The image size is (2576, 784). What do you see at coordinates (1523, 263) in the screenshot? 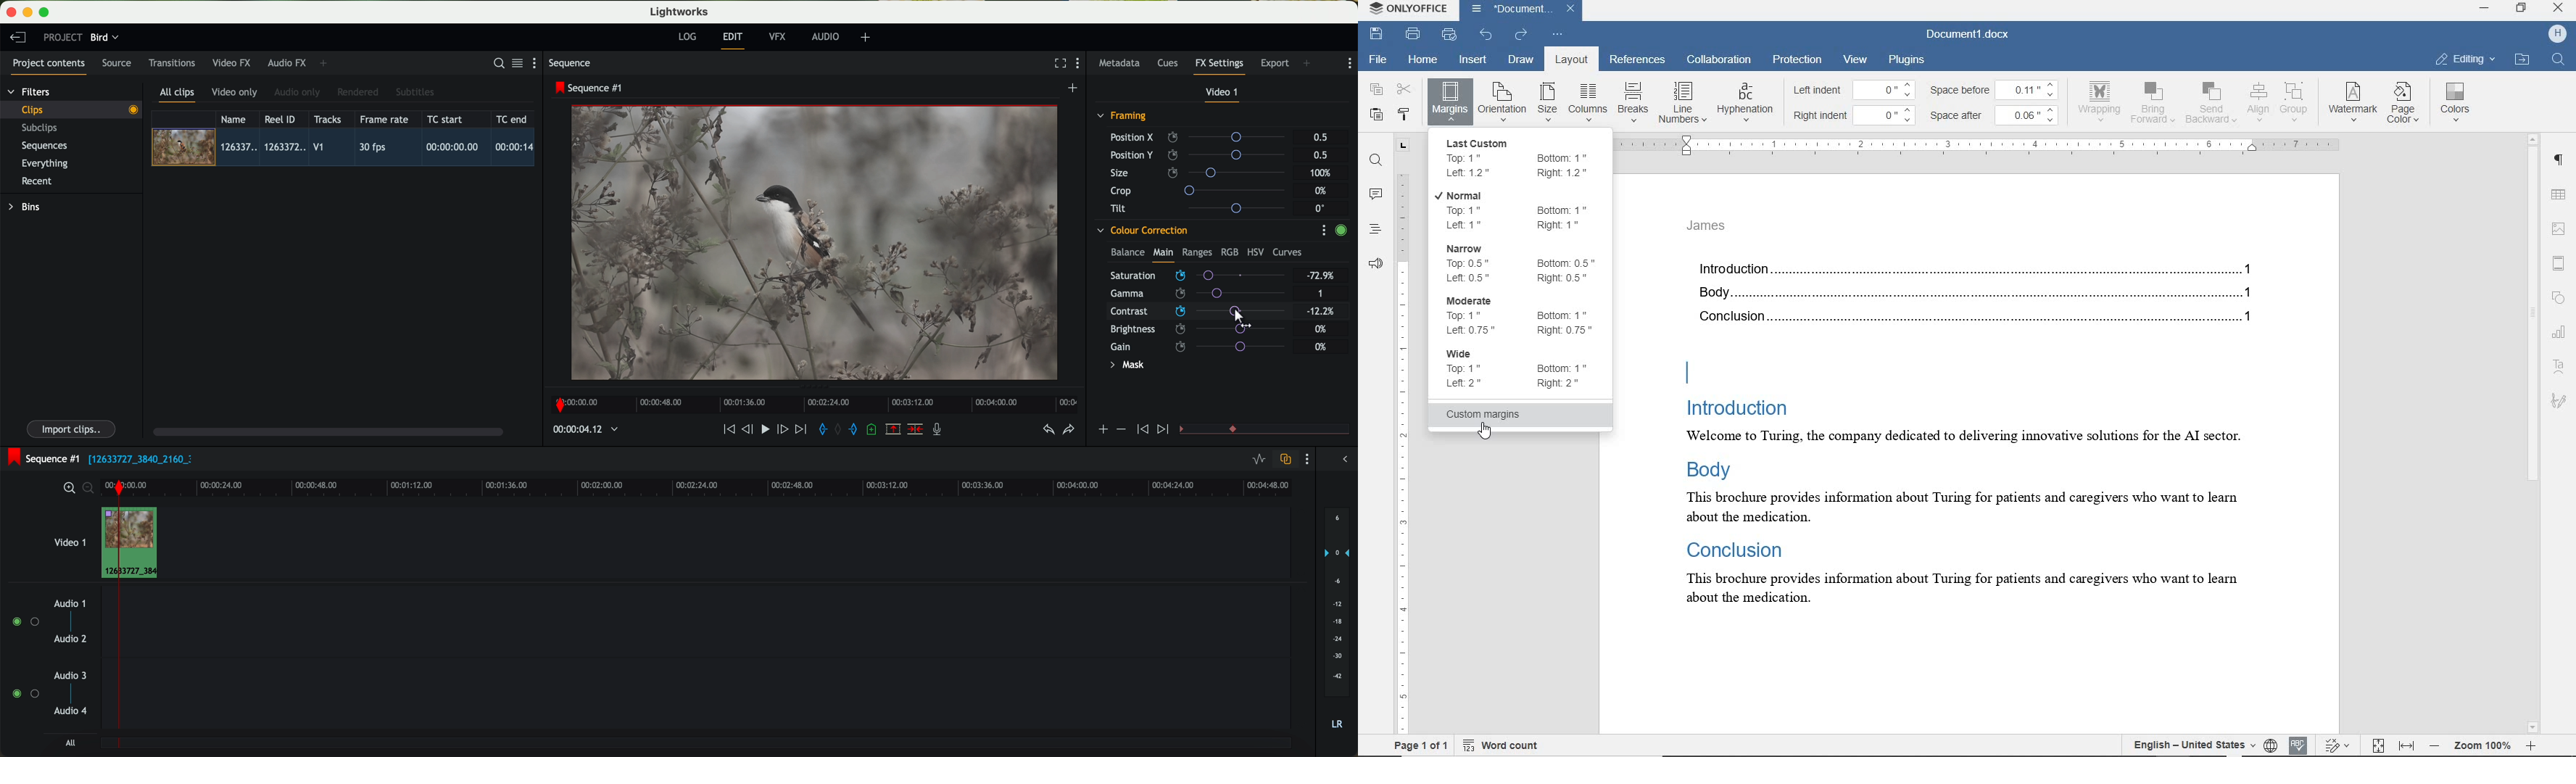
I see `narrow` at bounding box center [1523, 263].